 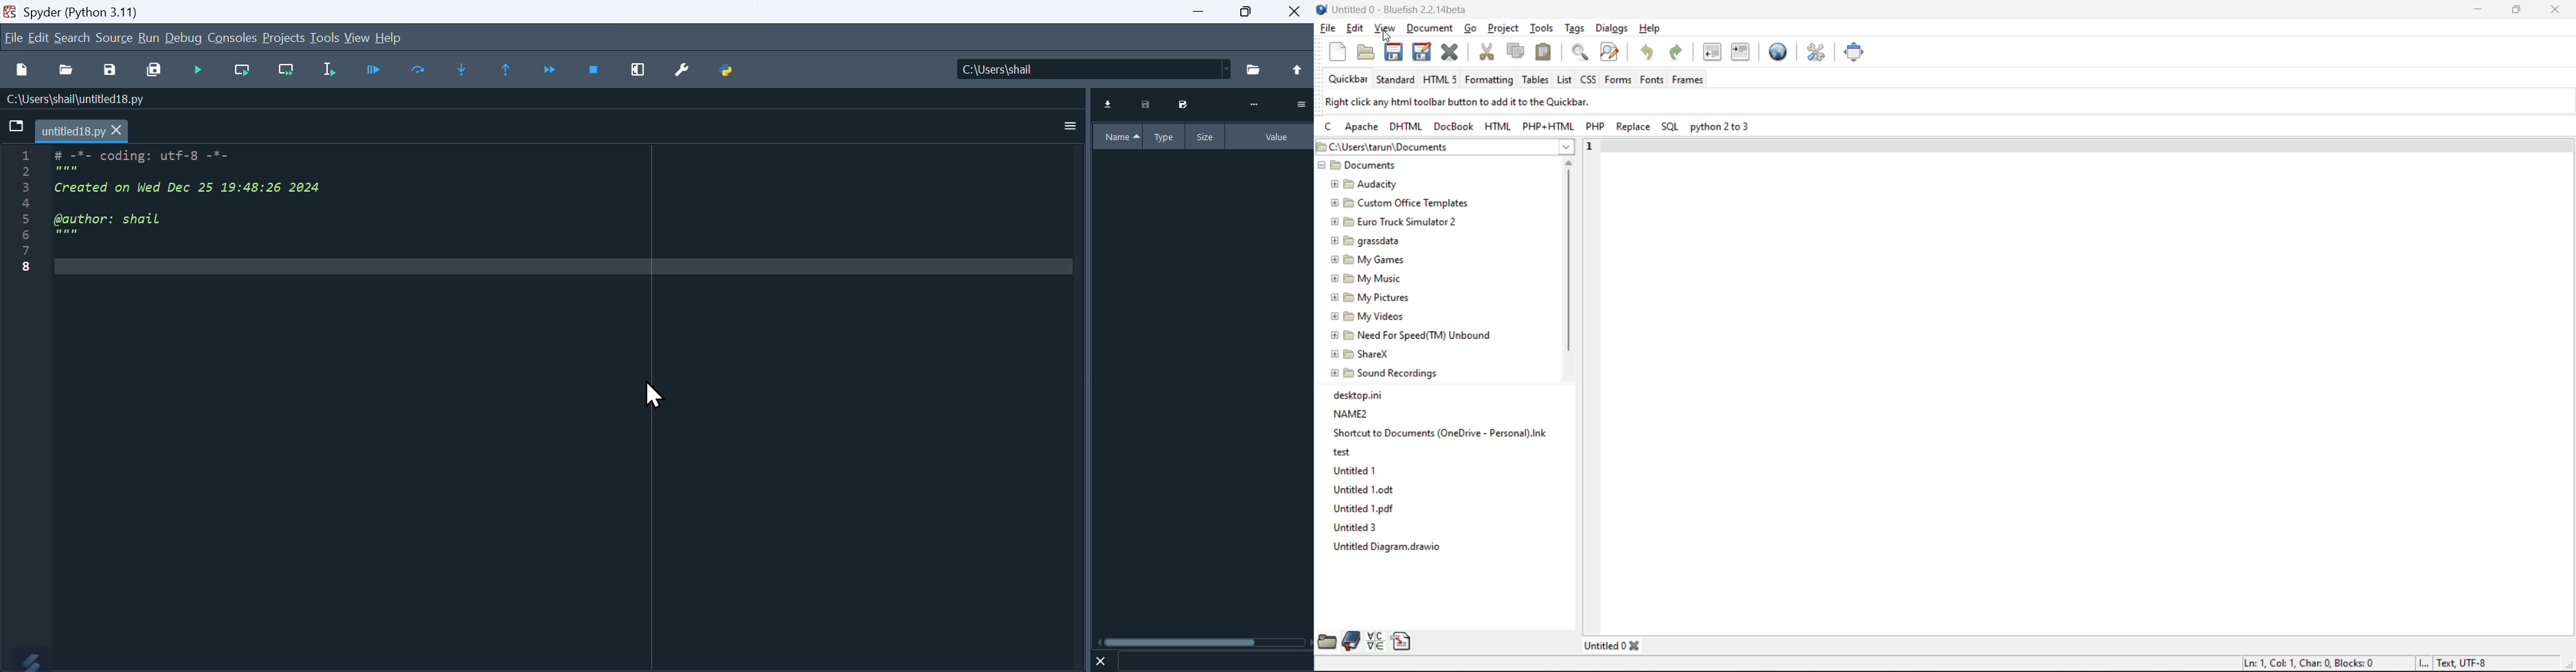 I want to click on forms, so click(x=1618, y=80).